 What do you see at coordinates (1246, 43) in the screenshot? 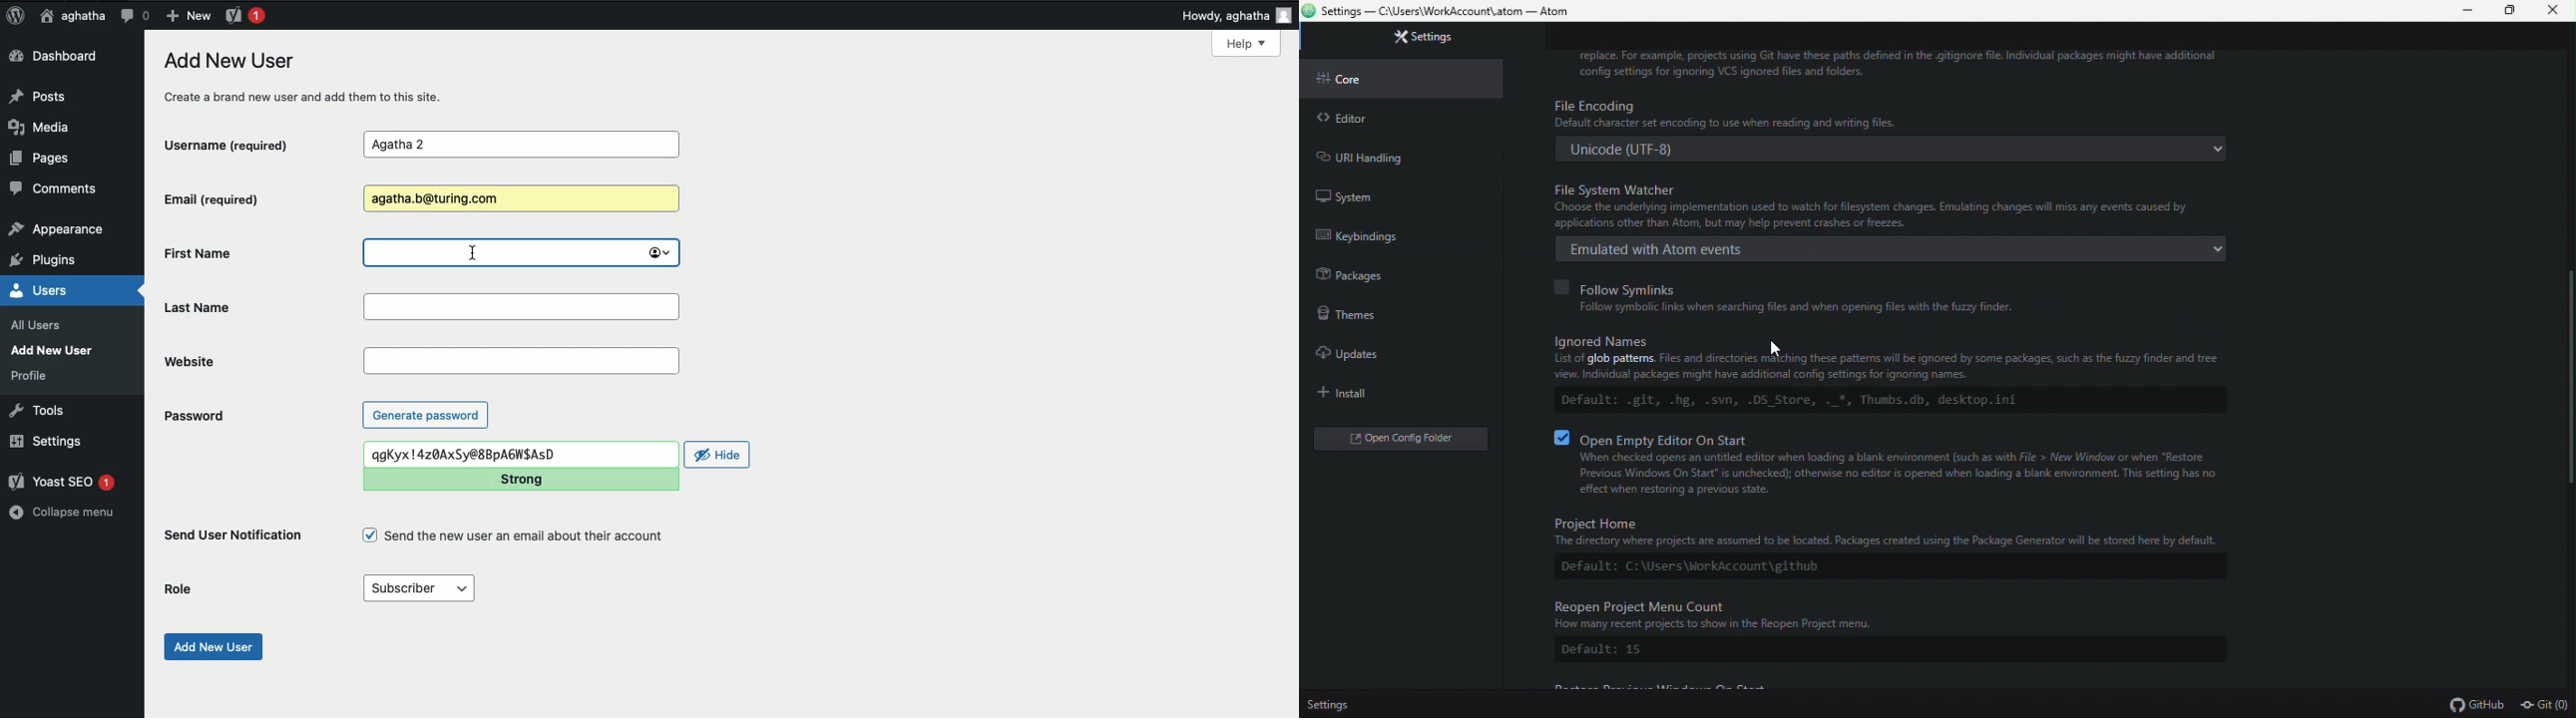
I see `Help` at bounding box center [1246, 43].